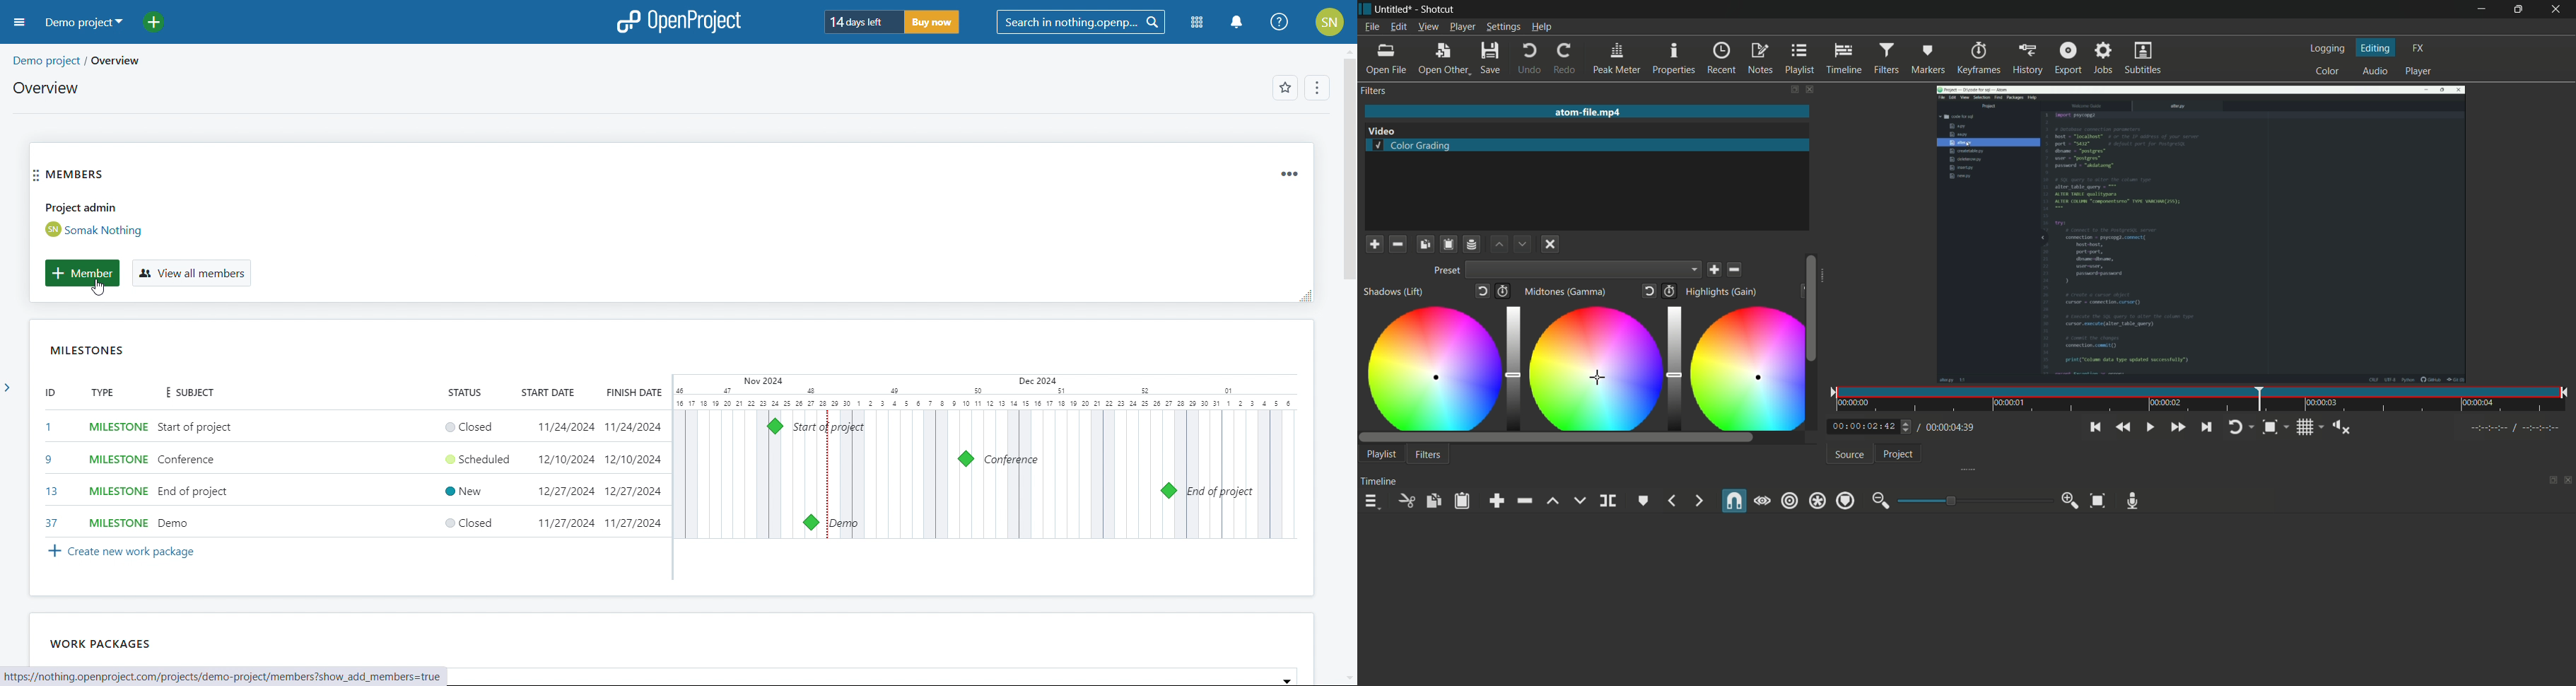  What do you see at coordinates (1743, 368) in the screenshot?
I see `adjustment circle` at bounding box center [1743, 368].